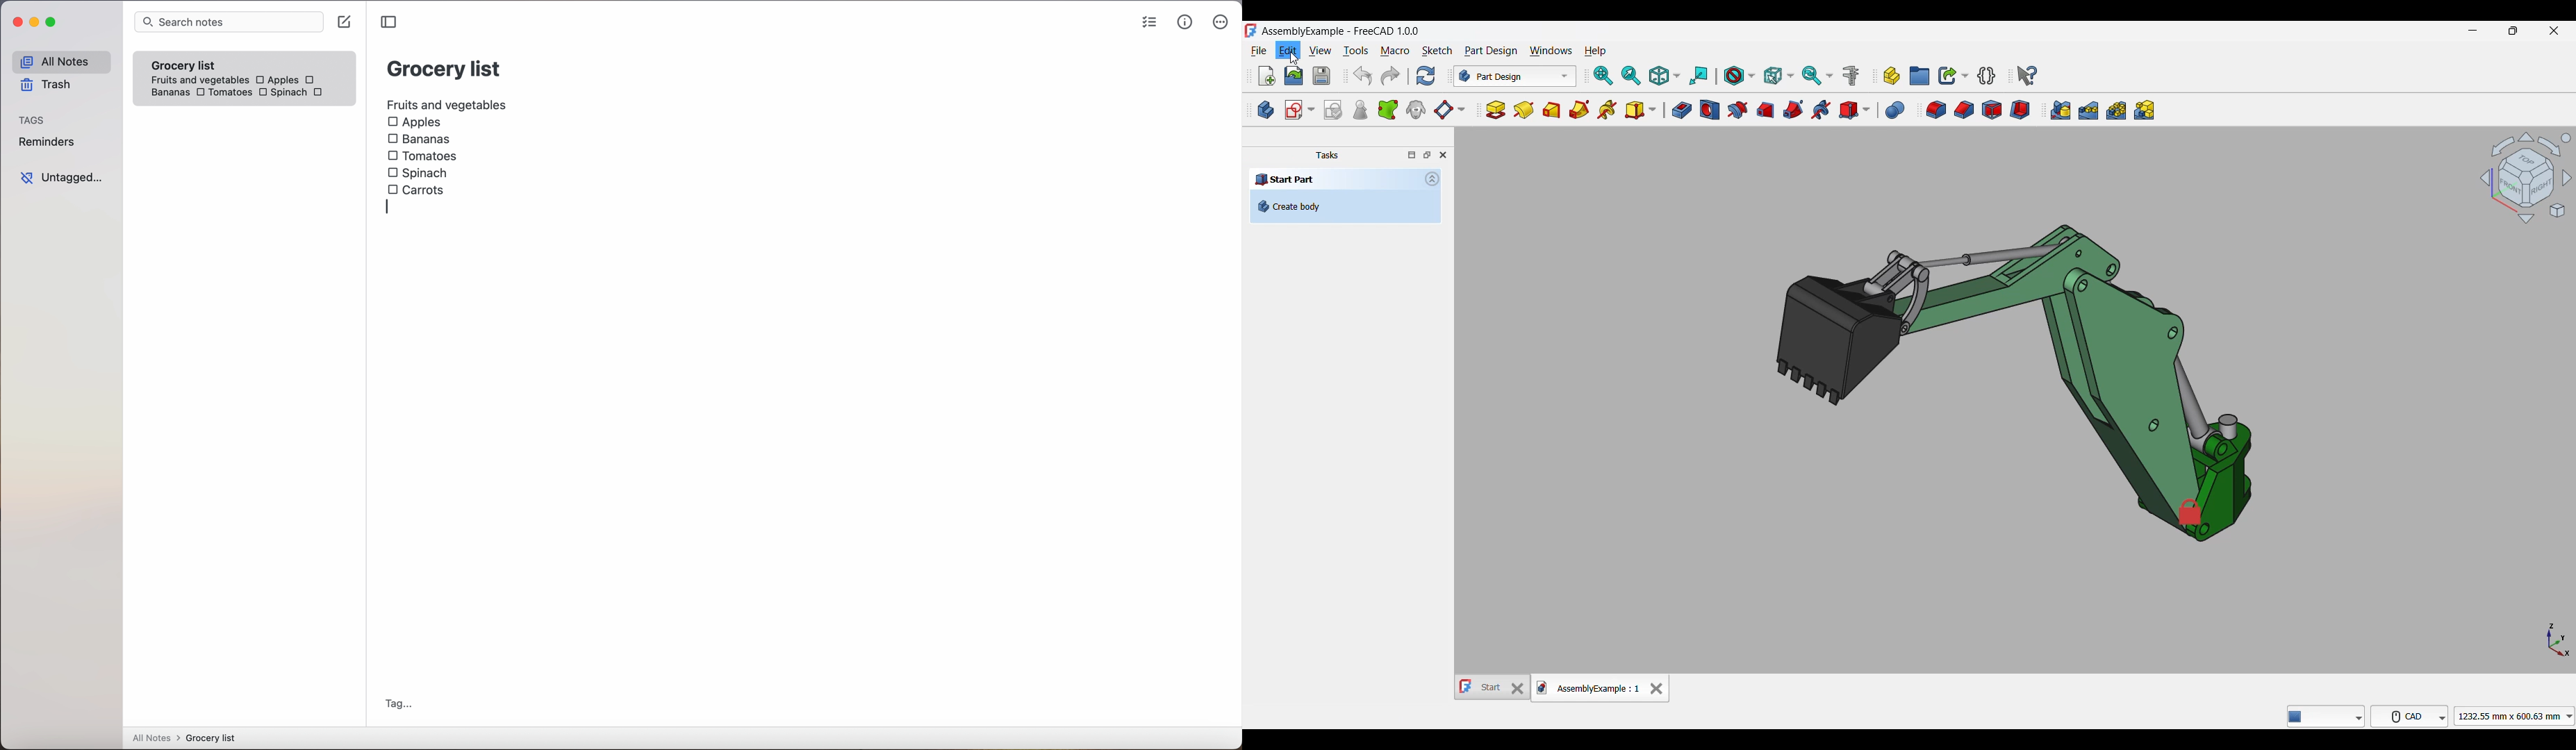 Image resolution: width=2576 pixels, height=756 pixels. Describe the element at coordinates (168, 92) in the screenshot. I see `bananas` at that location.